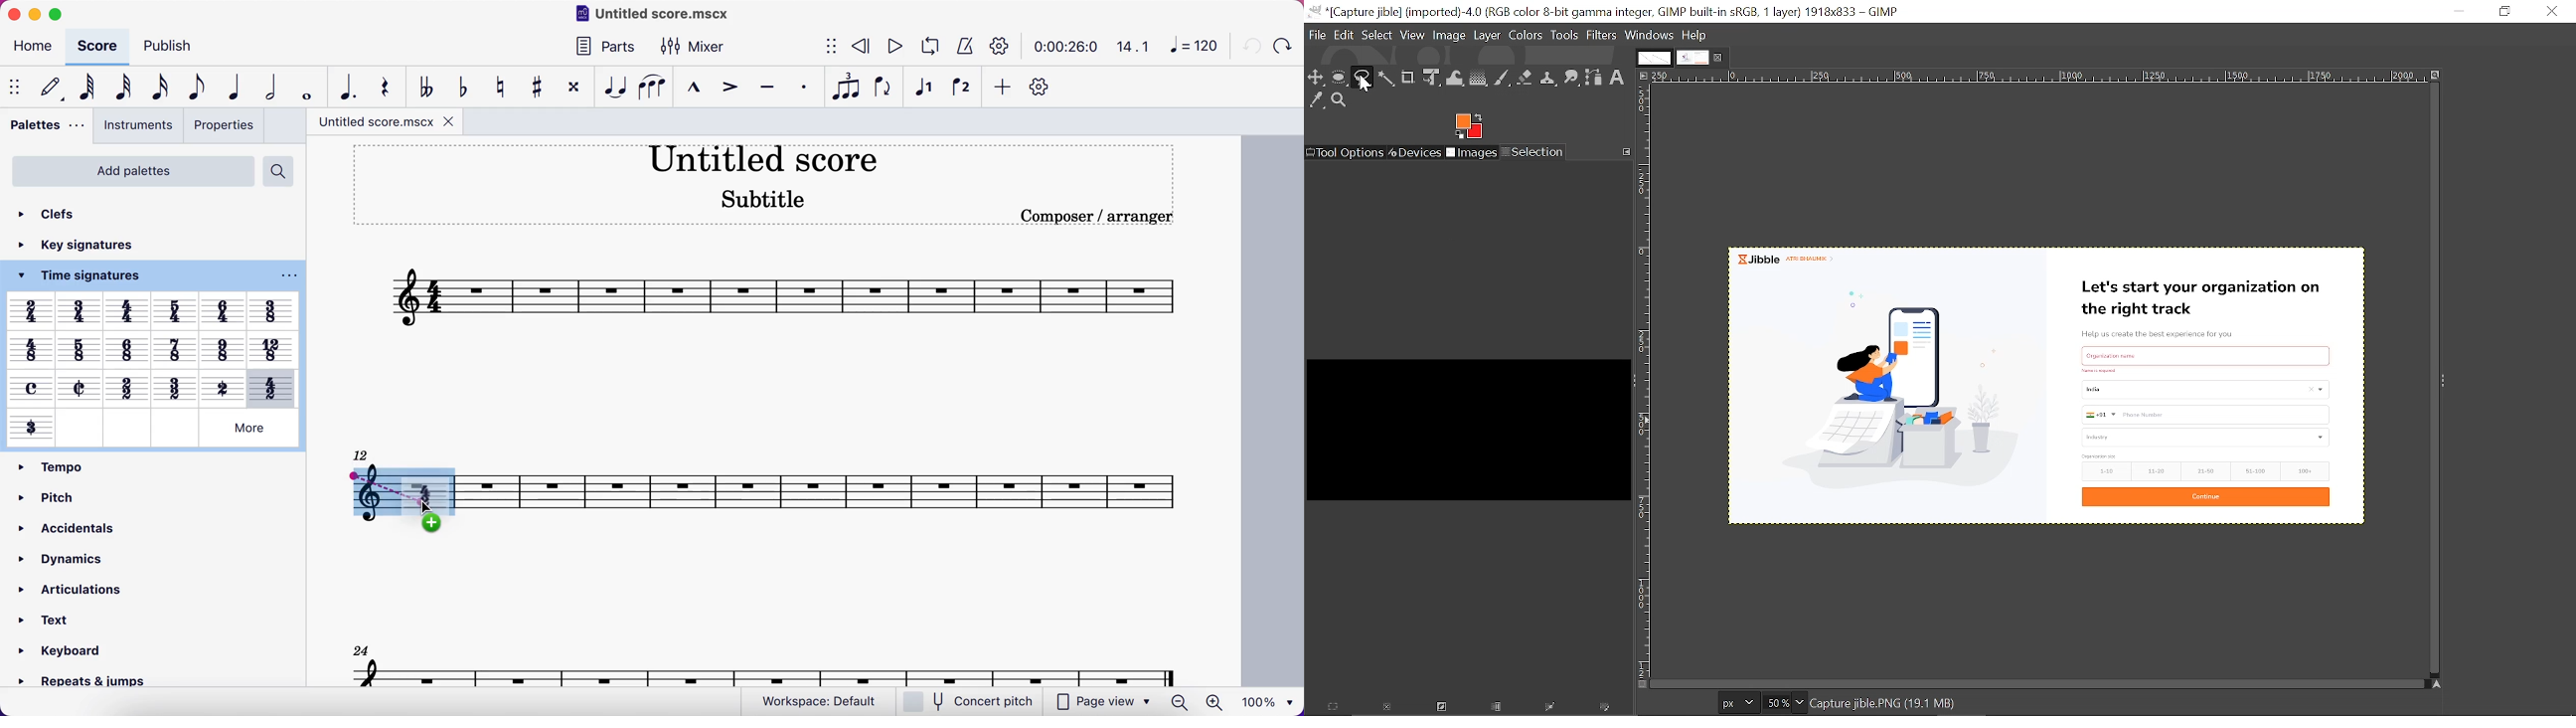  What do you see at coordinates (968, 701) in the screenshot?
I see `concert pitch` at bounding box center [968, 701].